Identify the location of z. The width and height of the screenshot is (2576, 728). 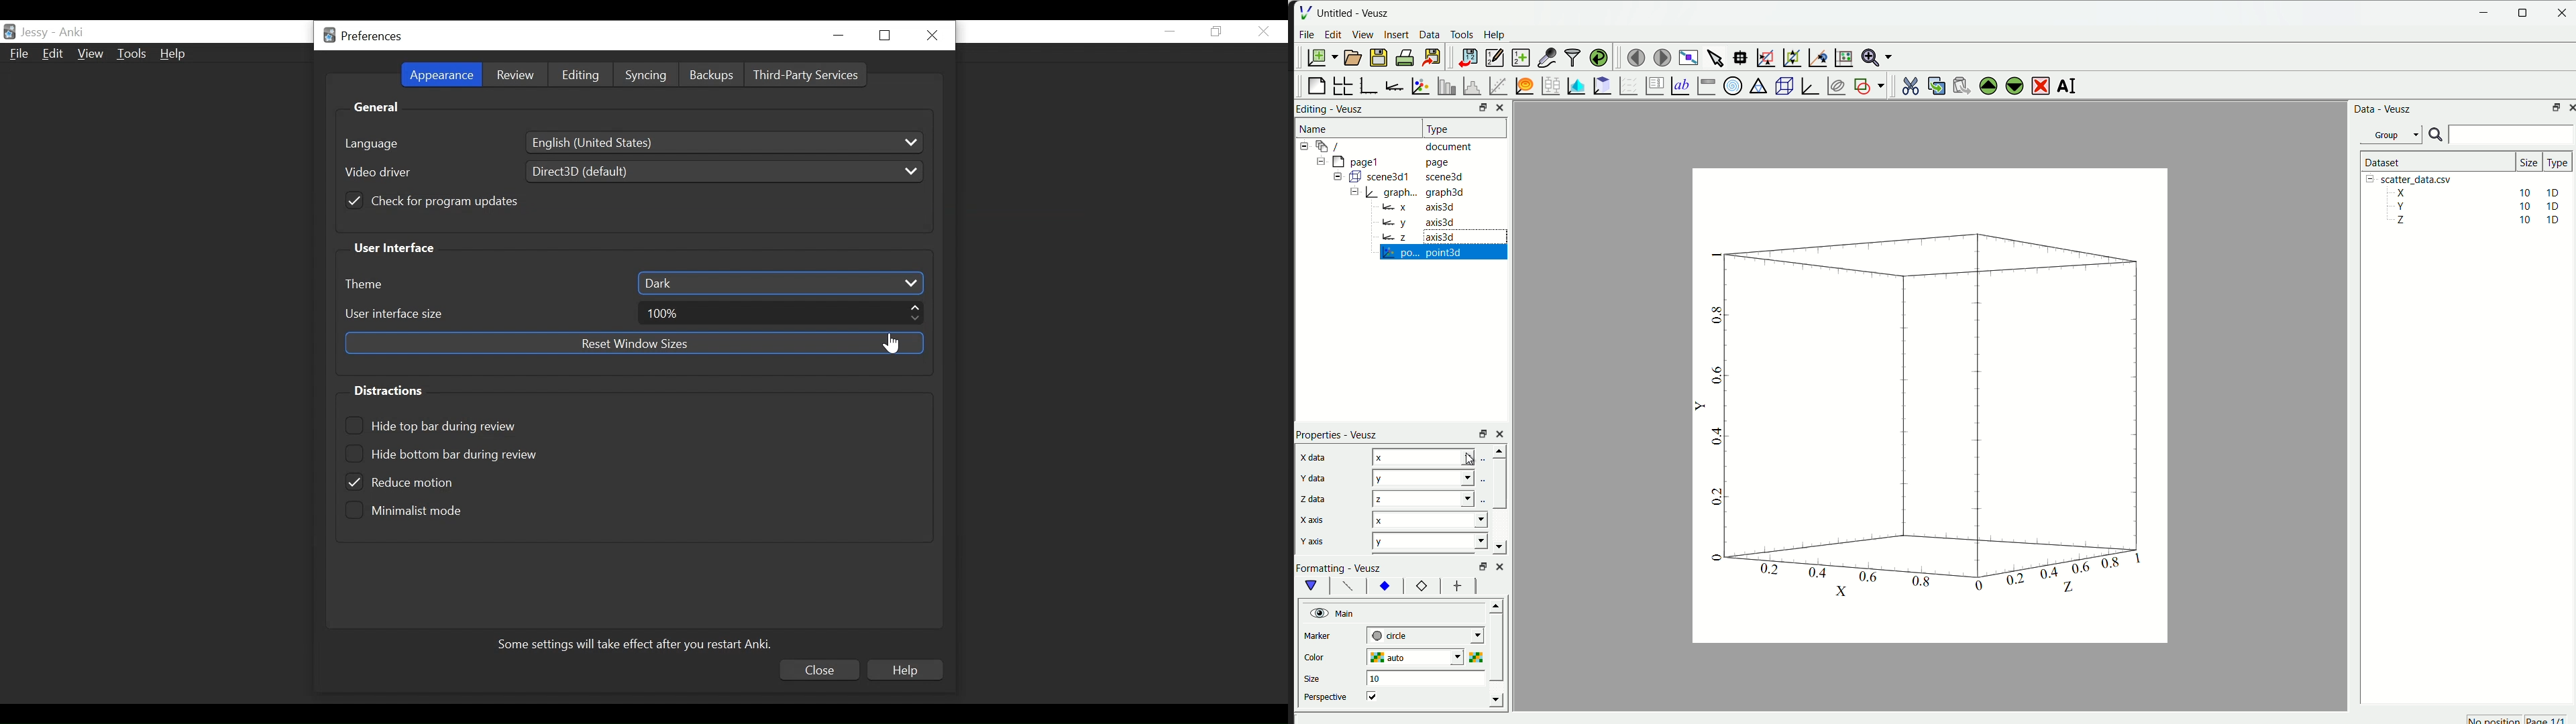
(1438, 455).